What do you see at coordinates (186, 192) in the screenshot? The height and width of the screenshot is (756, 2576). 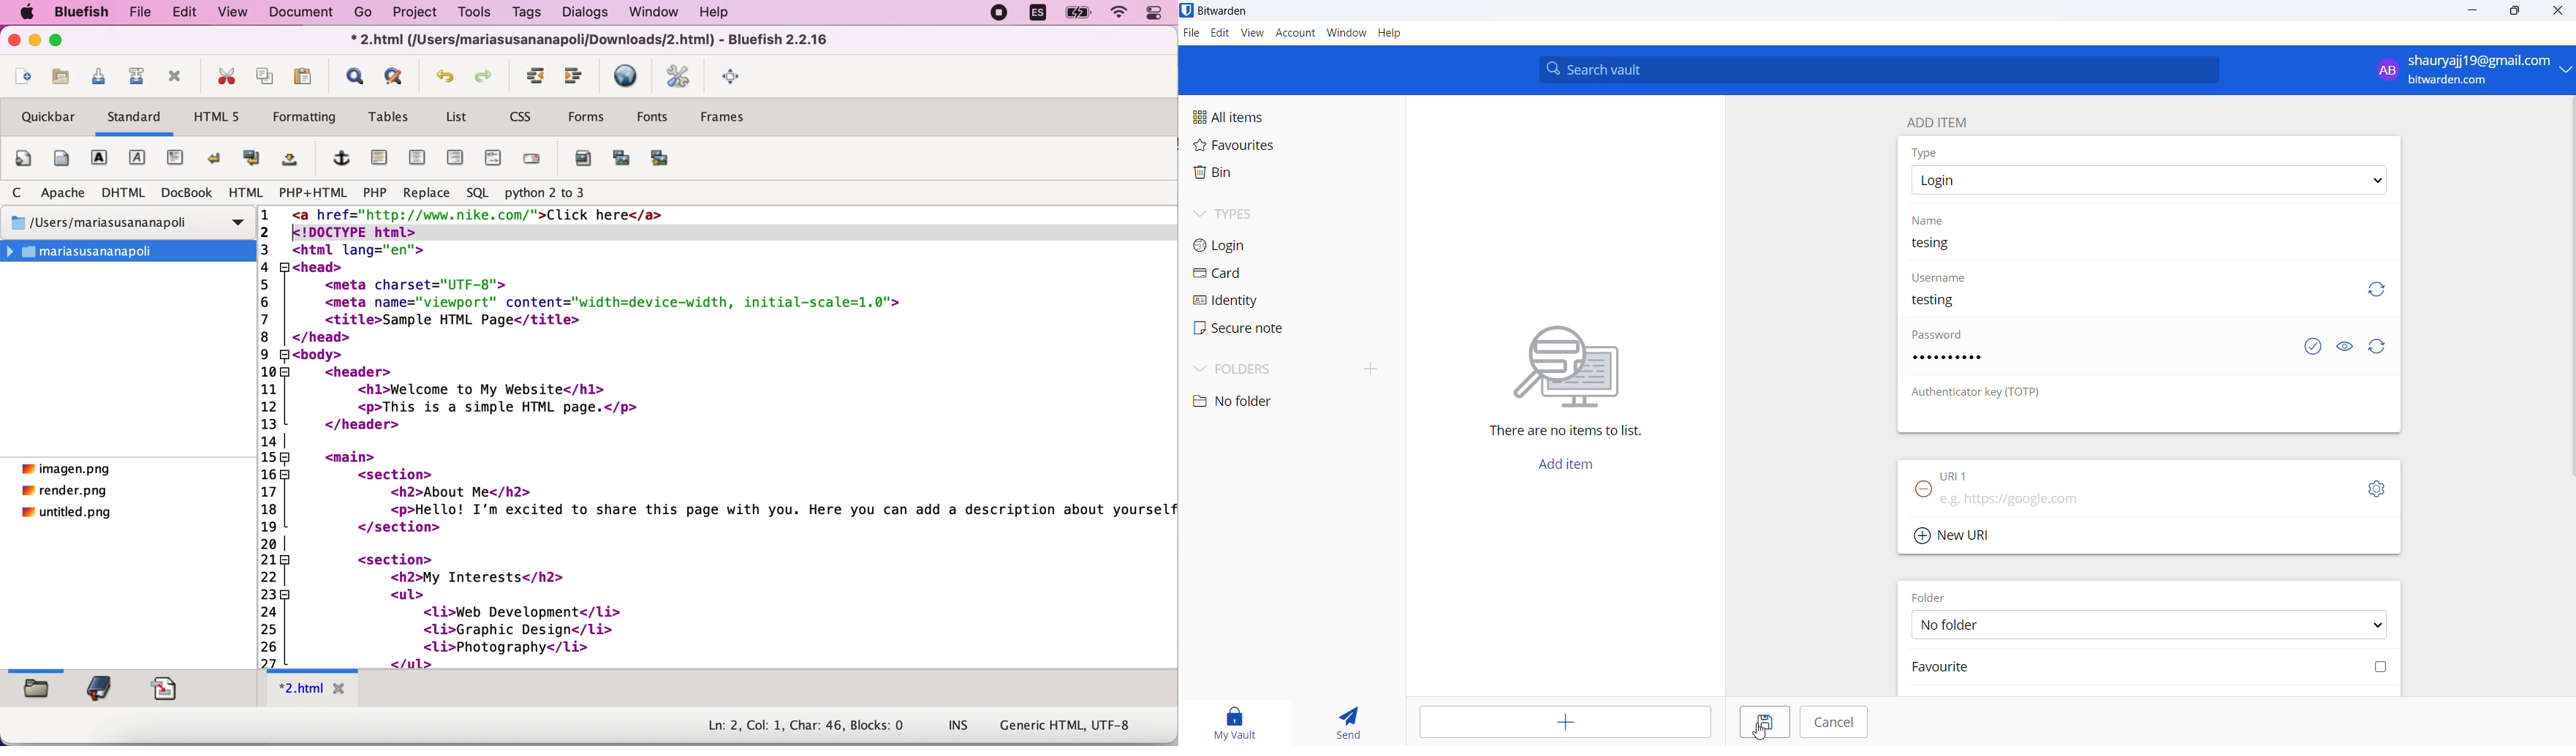 I see `DocBook` at bounding box center [186, 192].